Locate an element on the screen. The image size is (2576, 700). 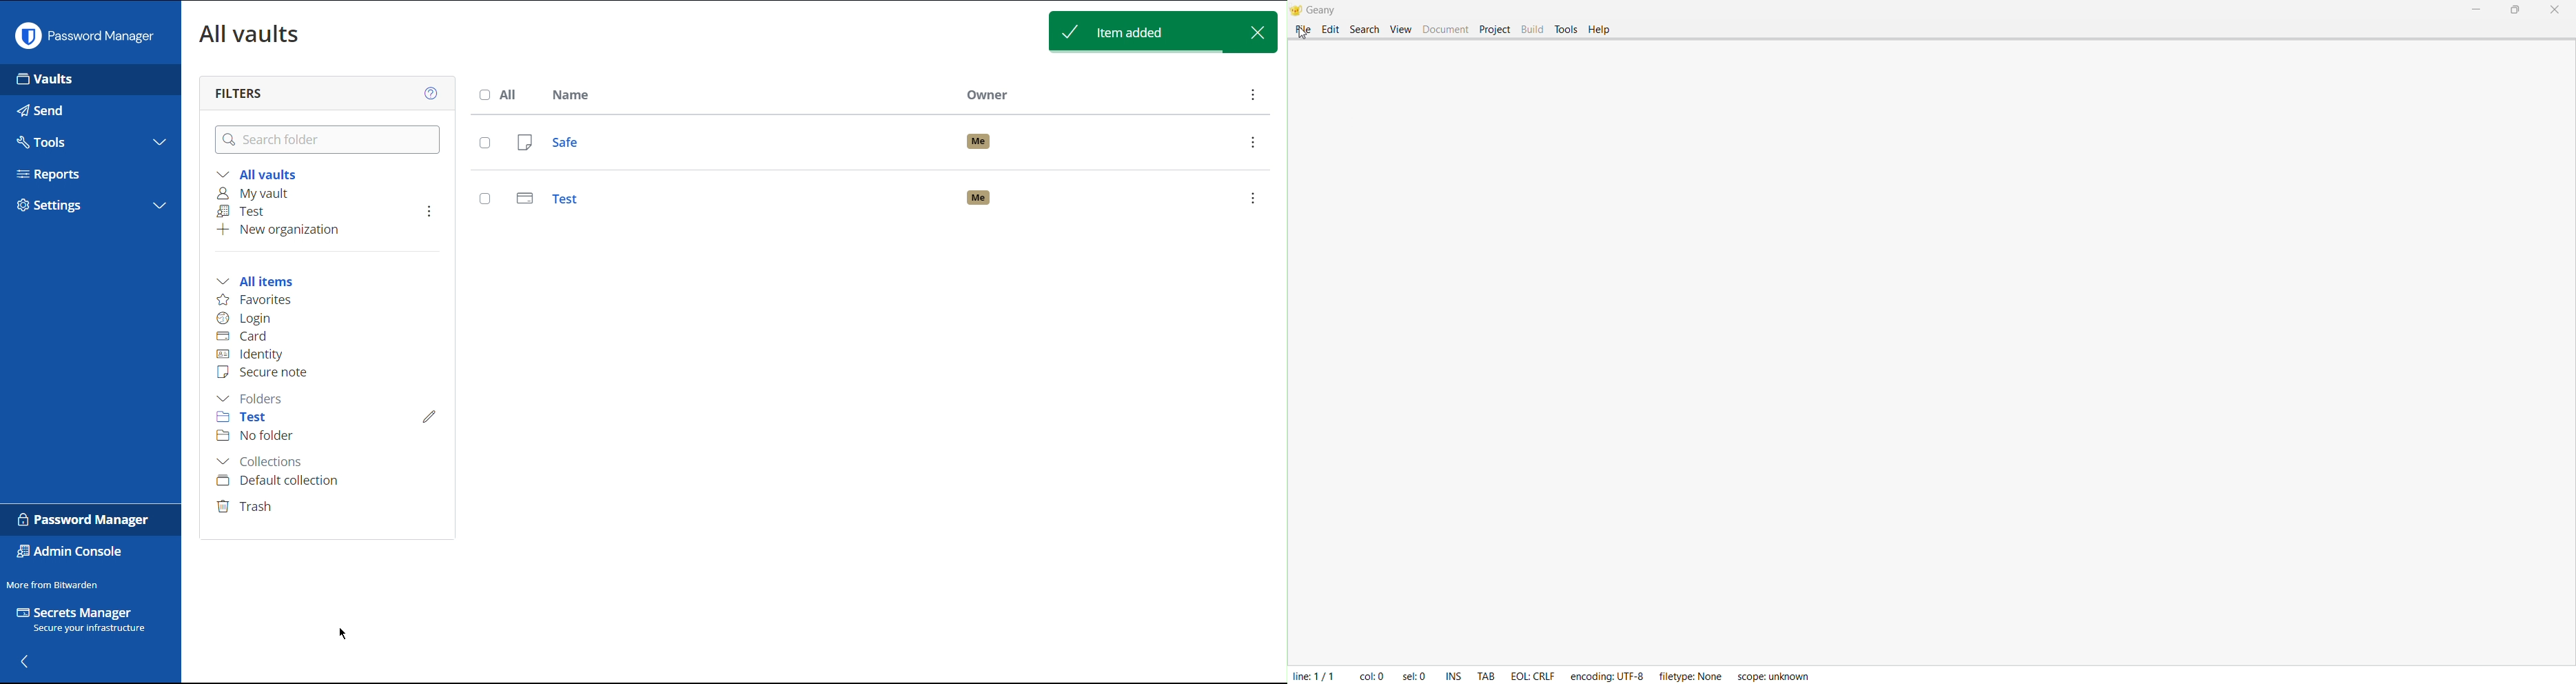
Back is located at coordinates (26, 660).